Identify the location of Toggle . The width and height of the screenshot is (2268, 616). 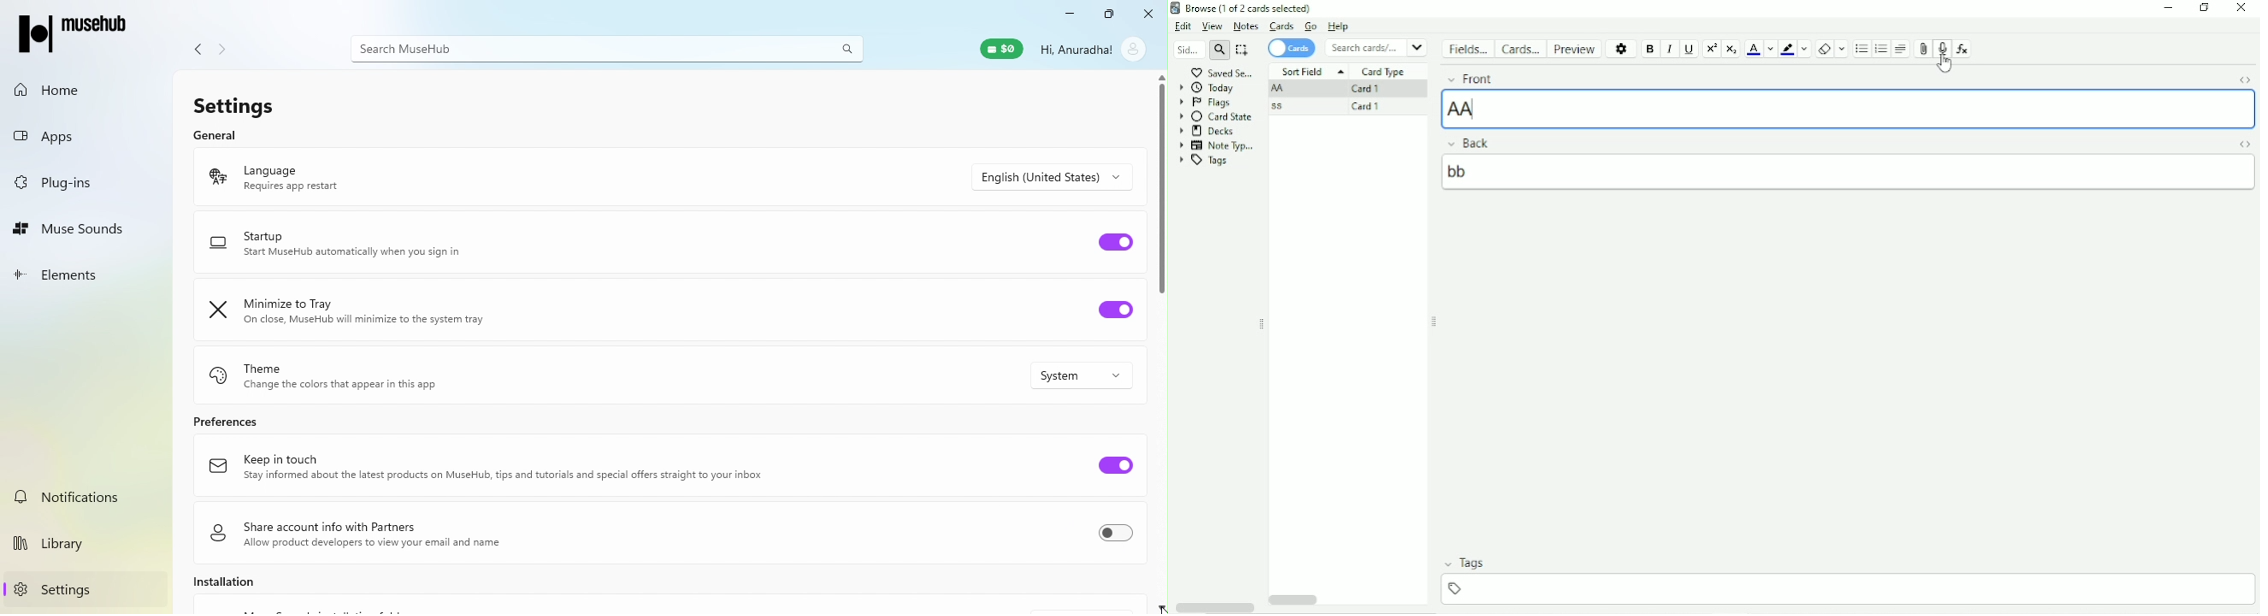
(1116, 245).